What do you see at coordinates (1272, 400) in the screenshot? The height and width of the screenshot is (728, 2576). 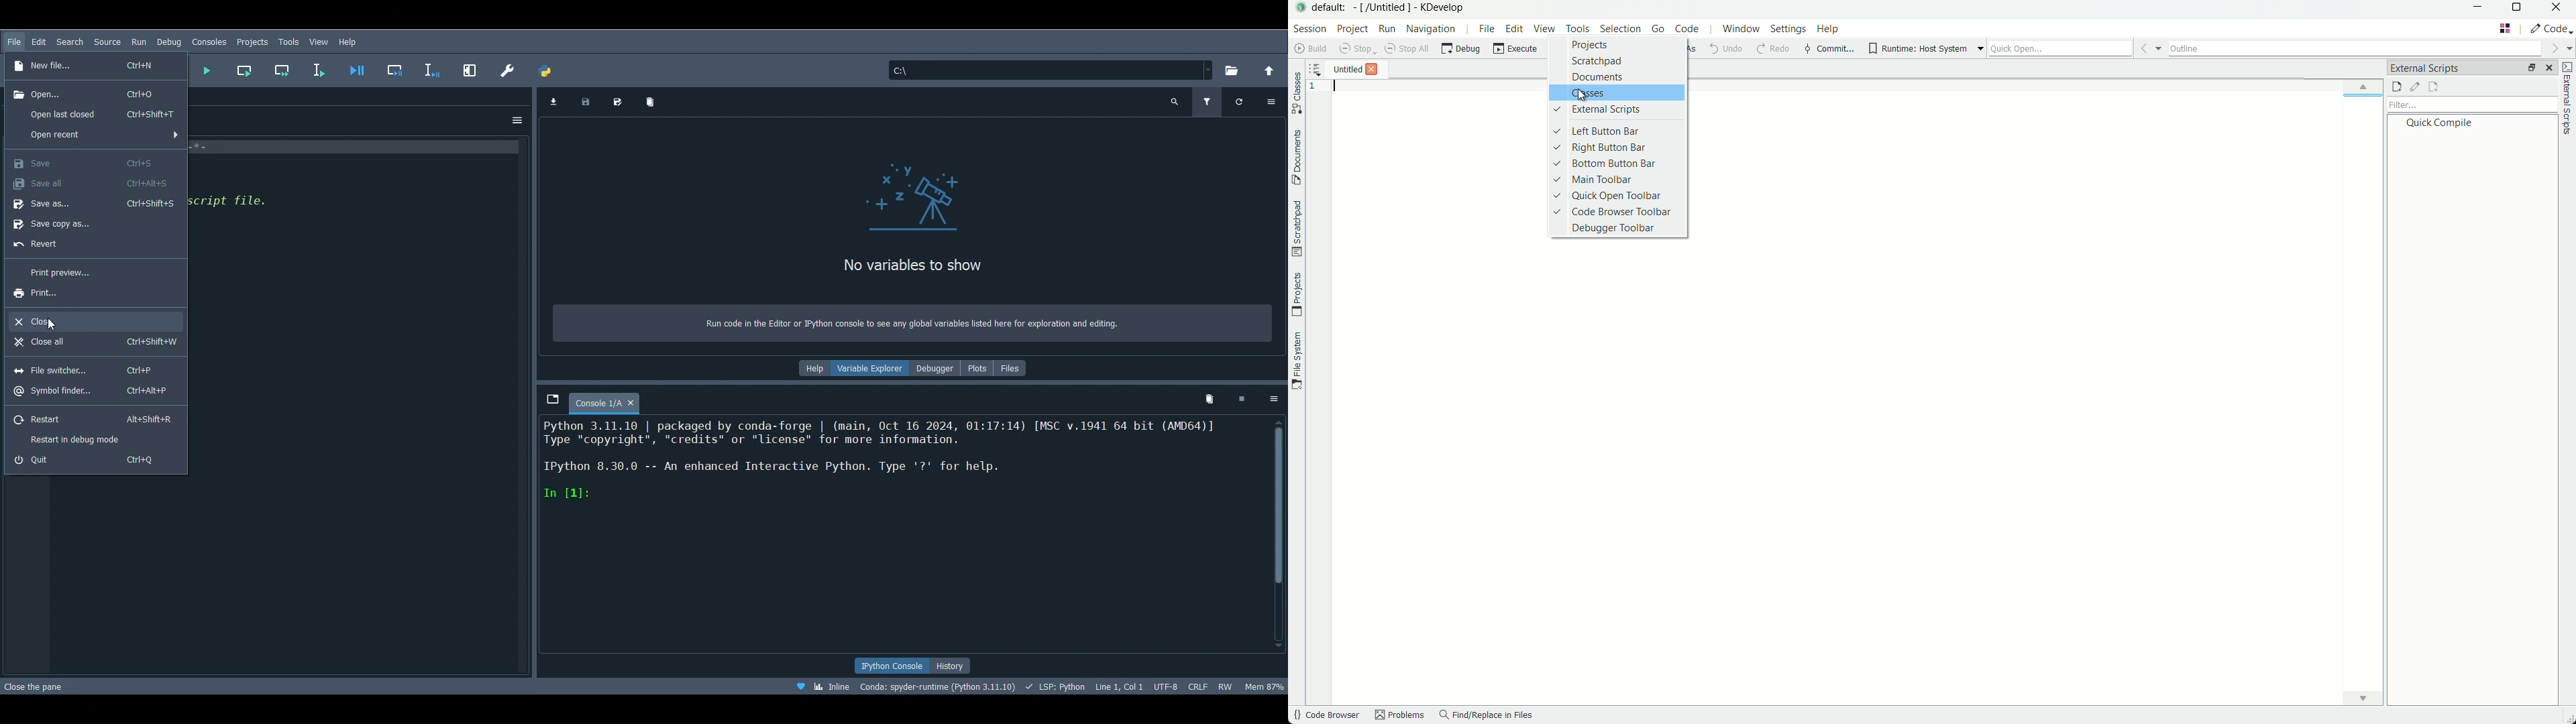 I see `Options` at bounding box center [1272, 400].